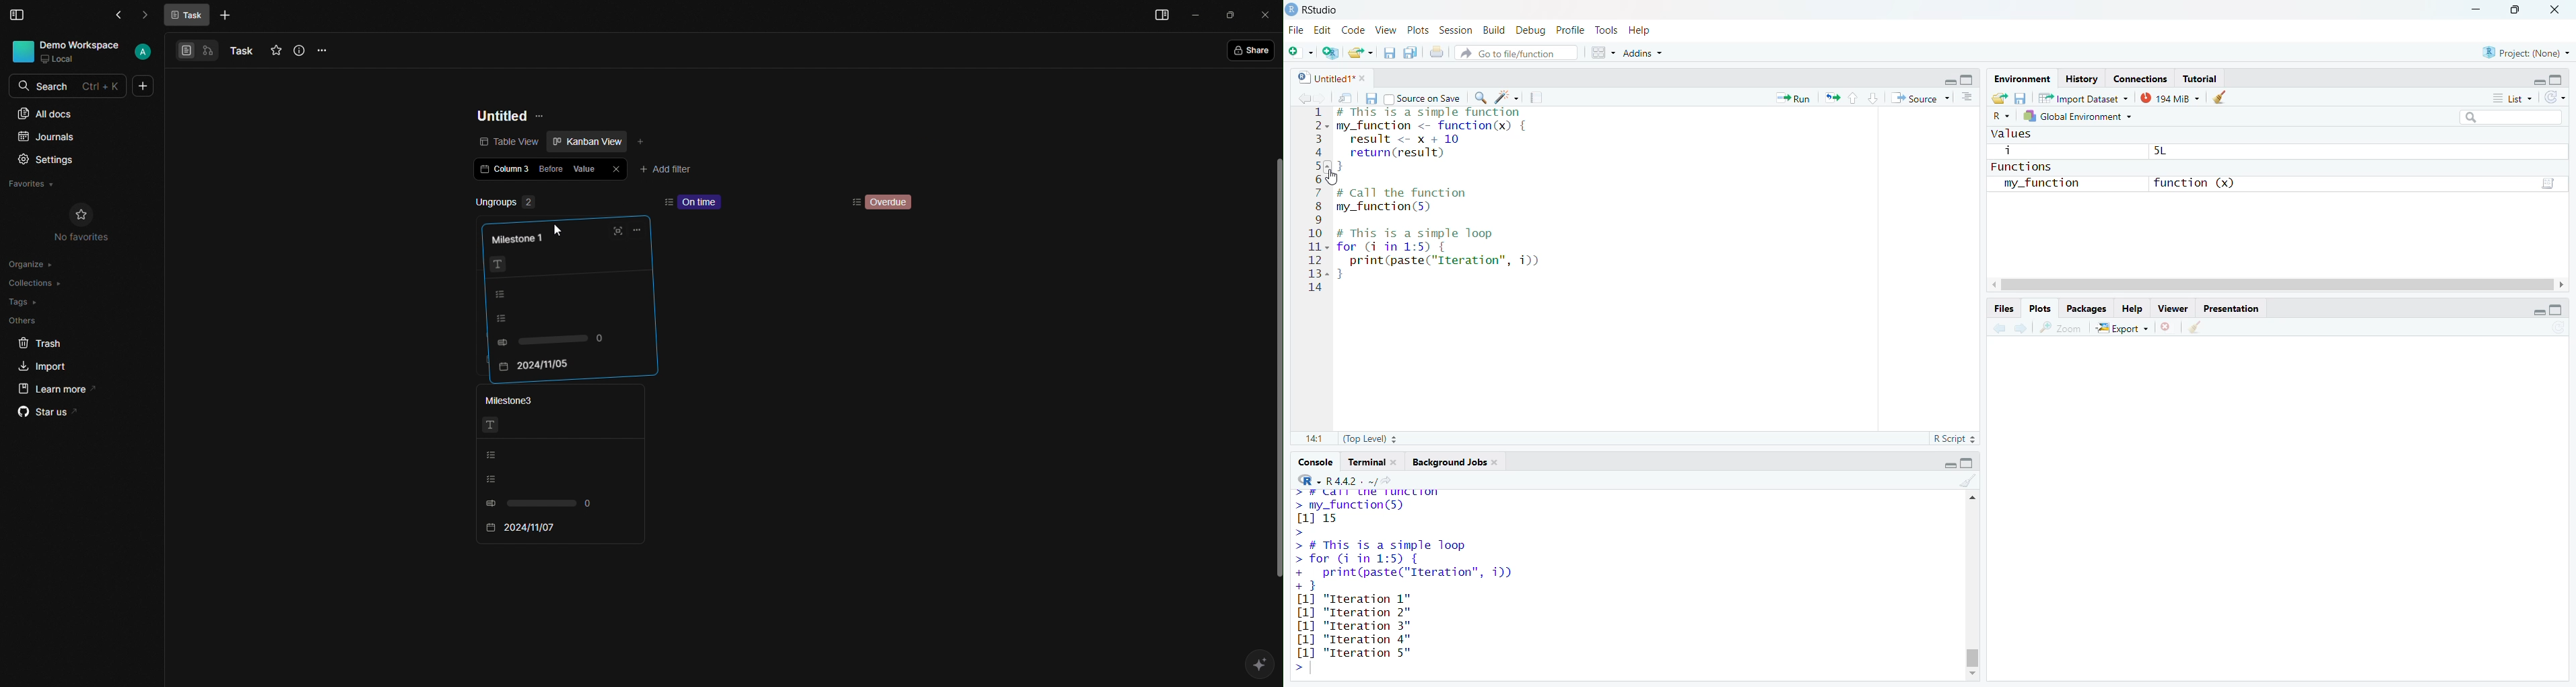 The image size is (2576, 700). What do you see at coordinates (1517, 51) in the screenshot?
I see `go to file/function` at bounding box center [1517, 51].